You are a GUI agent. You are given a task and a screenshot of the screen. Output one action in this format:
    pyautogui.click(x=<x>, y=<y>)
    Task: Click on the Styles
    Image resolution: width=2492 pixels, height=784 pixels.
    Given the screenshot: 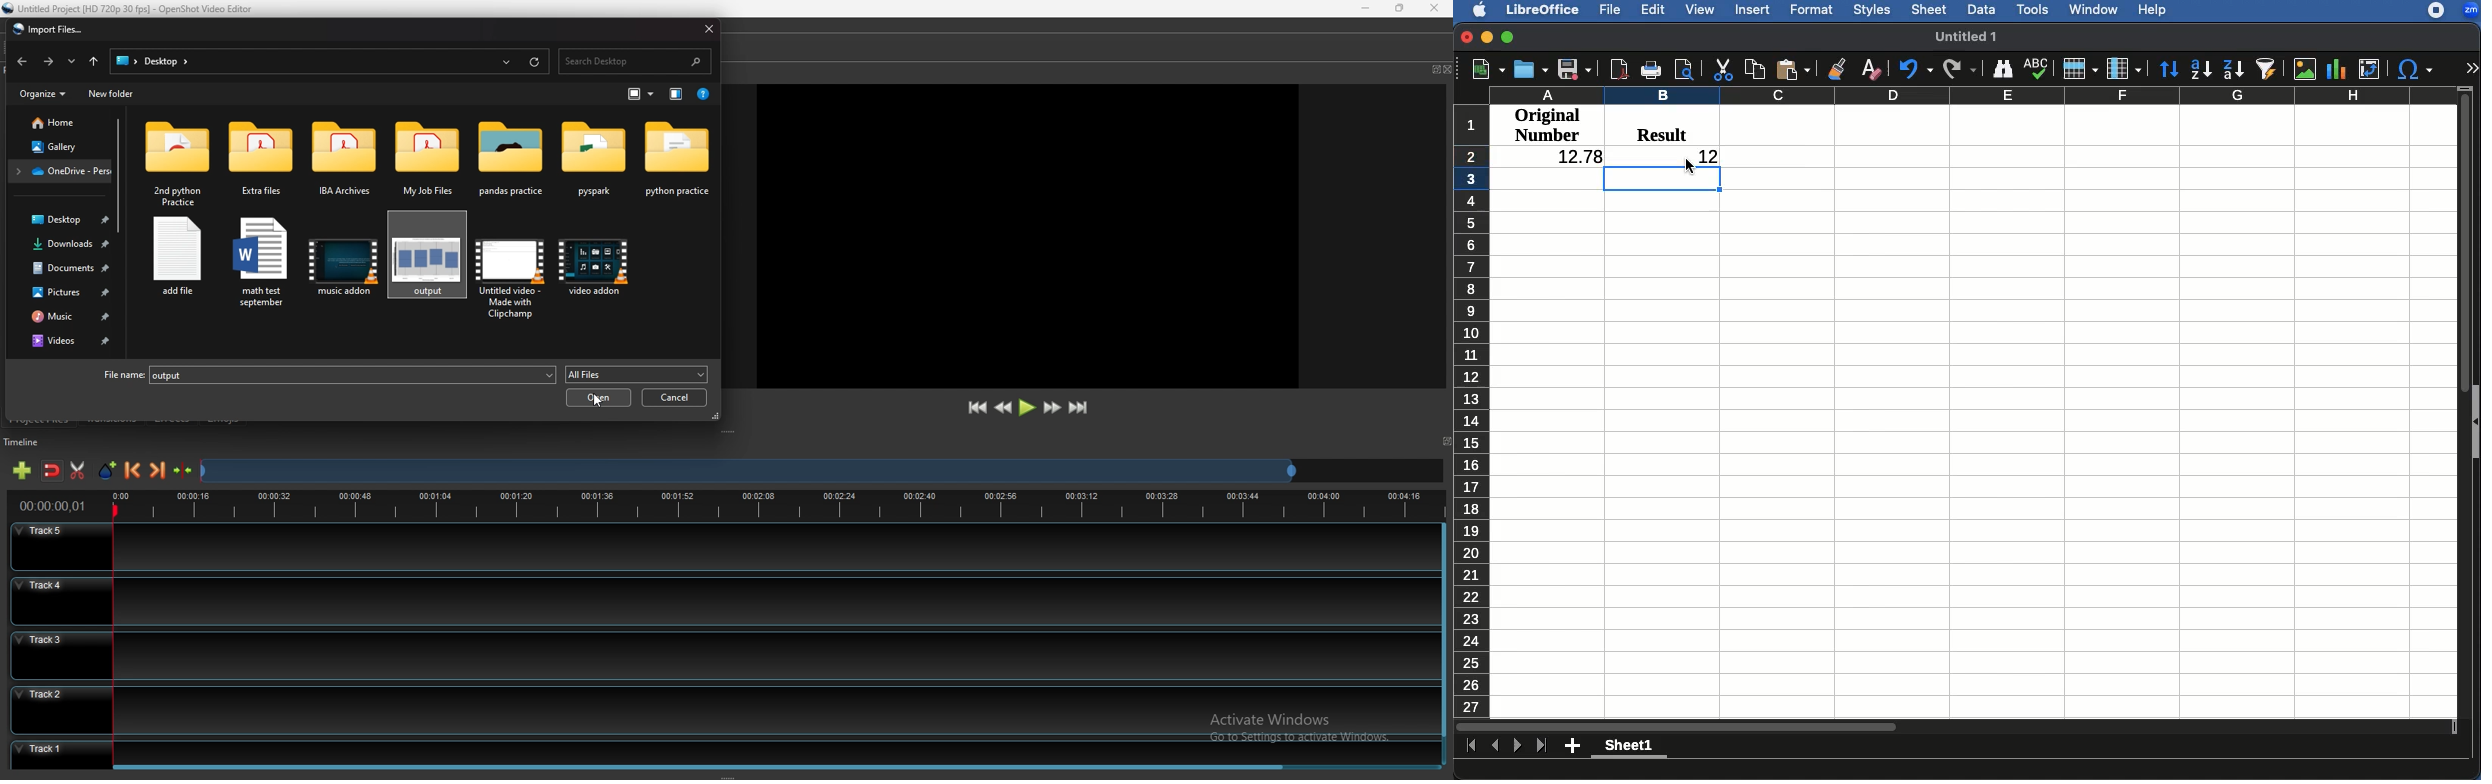 What is the action you would take?
    pyautogui.click(x=1874, y=9)
    